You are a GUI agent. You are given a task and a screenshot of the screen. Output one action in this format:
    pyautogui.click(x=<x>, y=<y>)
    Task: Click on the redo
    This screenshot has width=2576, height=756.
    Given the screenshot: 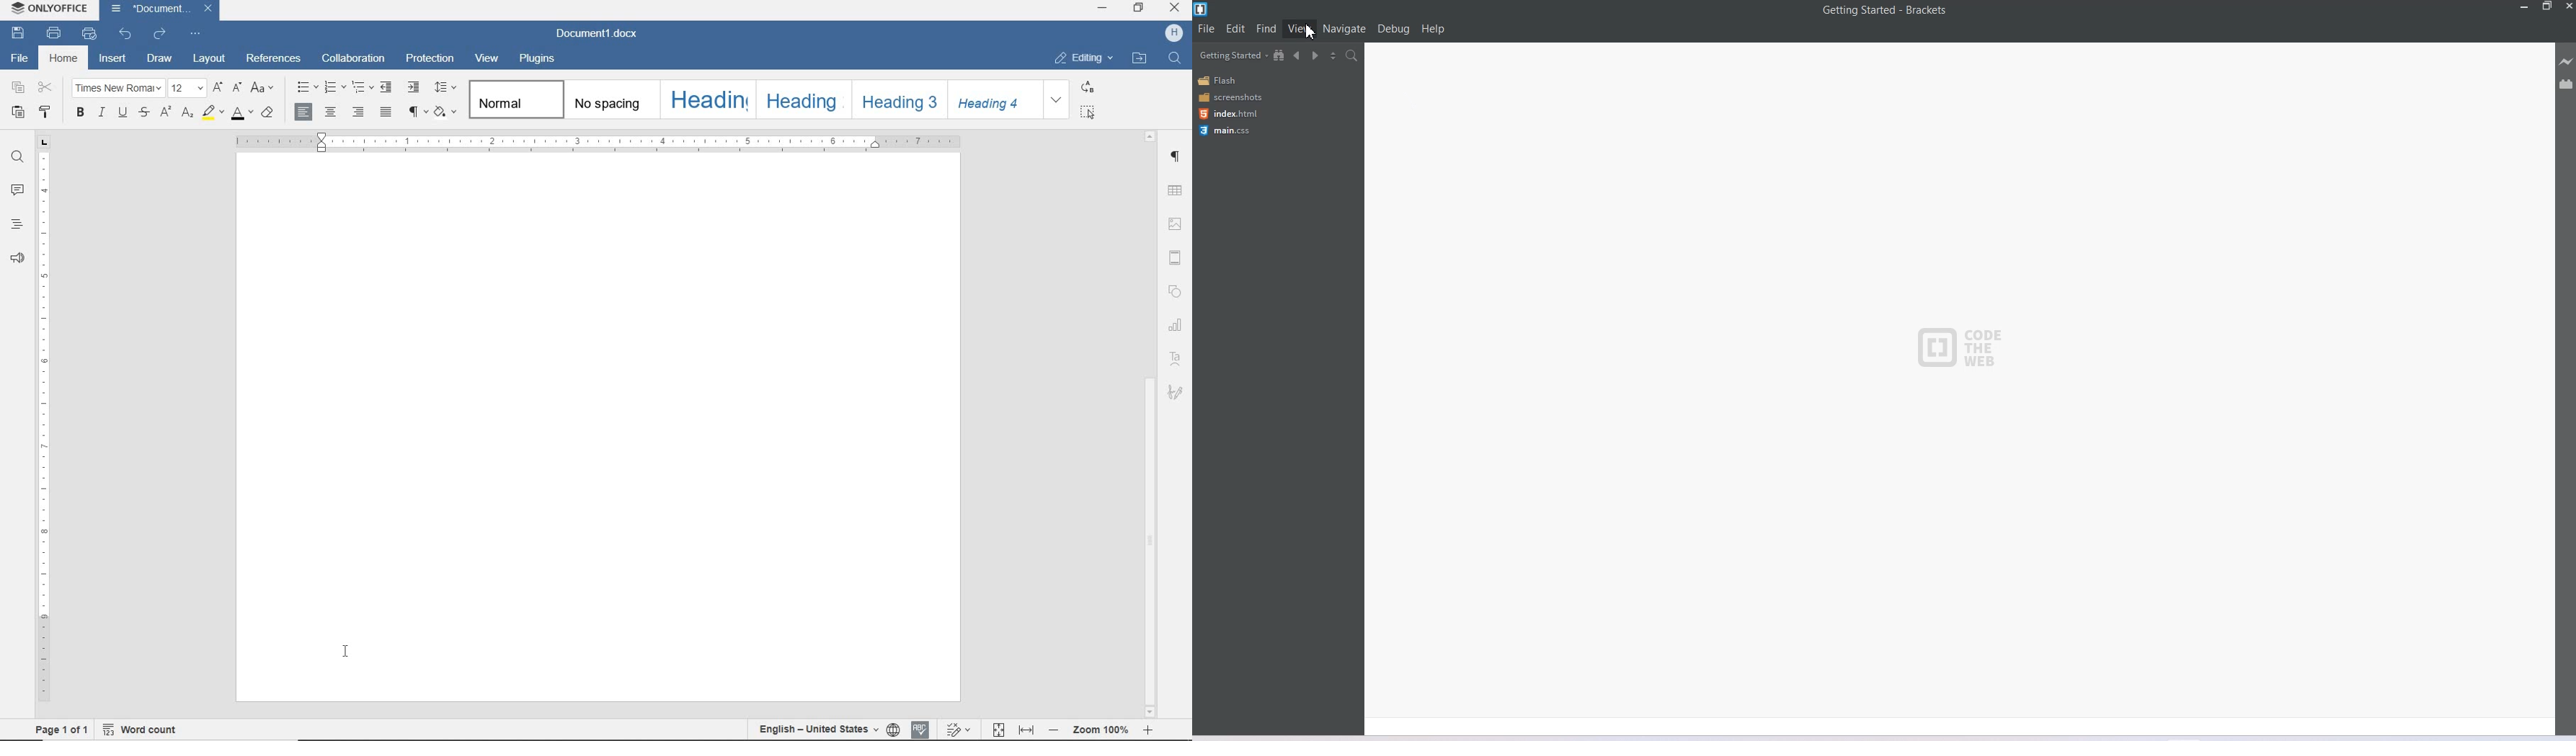 What is the action you would take?
    pyautogui.click(x=160, y=34)
    